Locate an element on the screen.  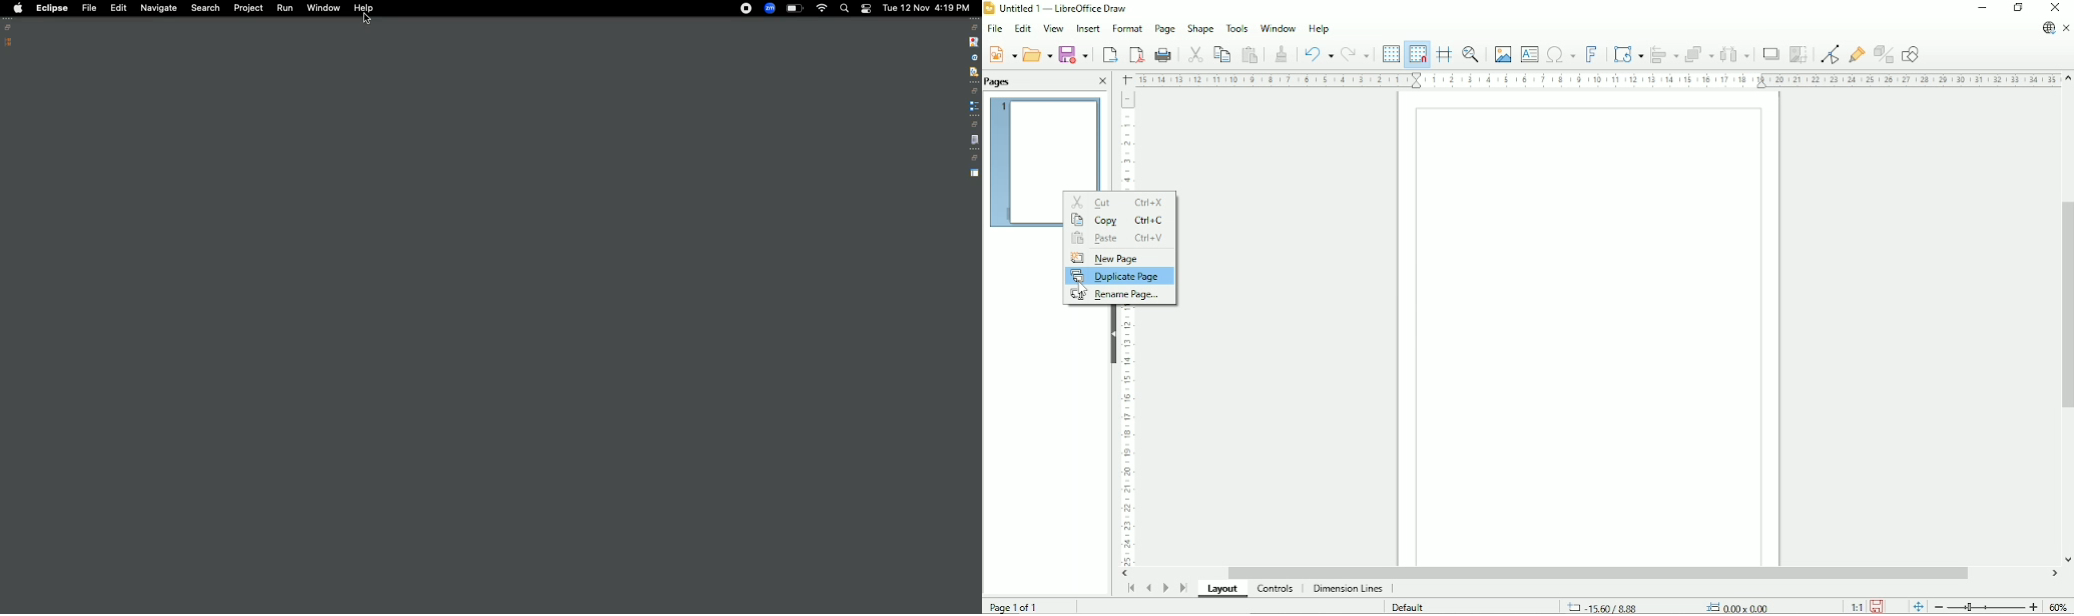
Print is located at coordinates (1164, 55).